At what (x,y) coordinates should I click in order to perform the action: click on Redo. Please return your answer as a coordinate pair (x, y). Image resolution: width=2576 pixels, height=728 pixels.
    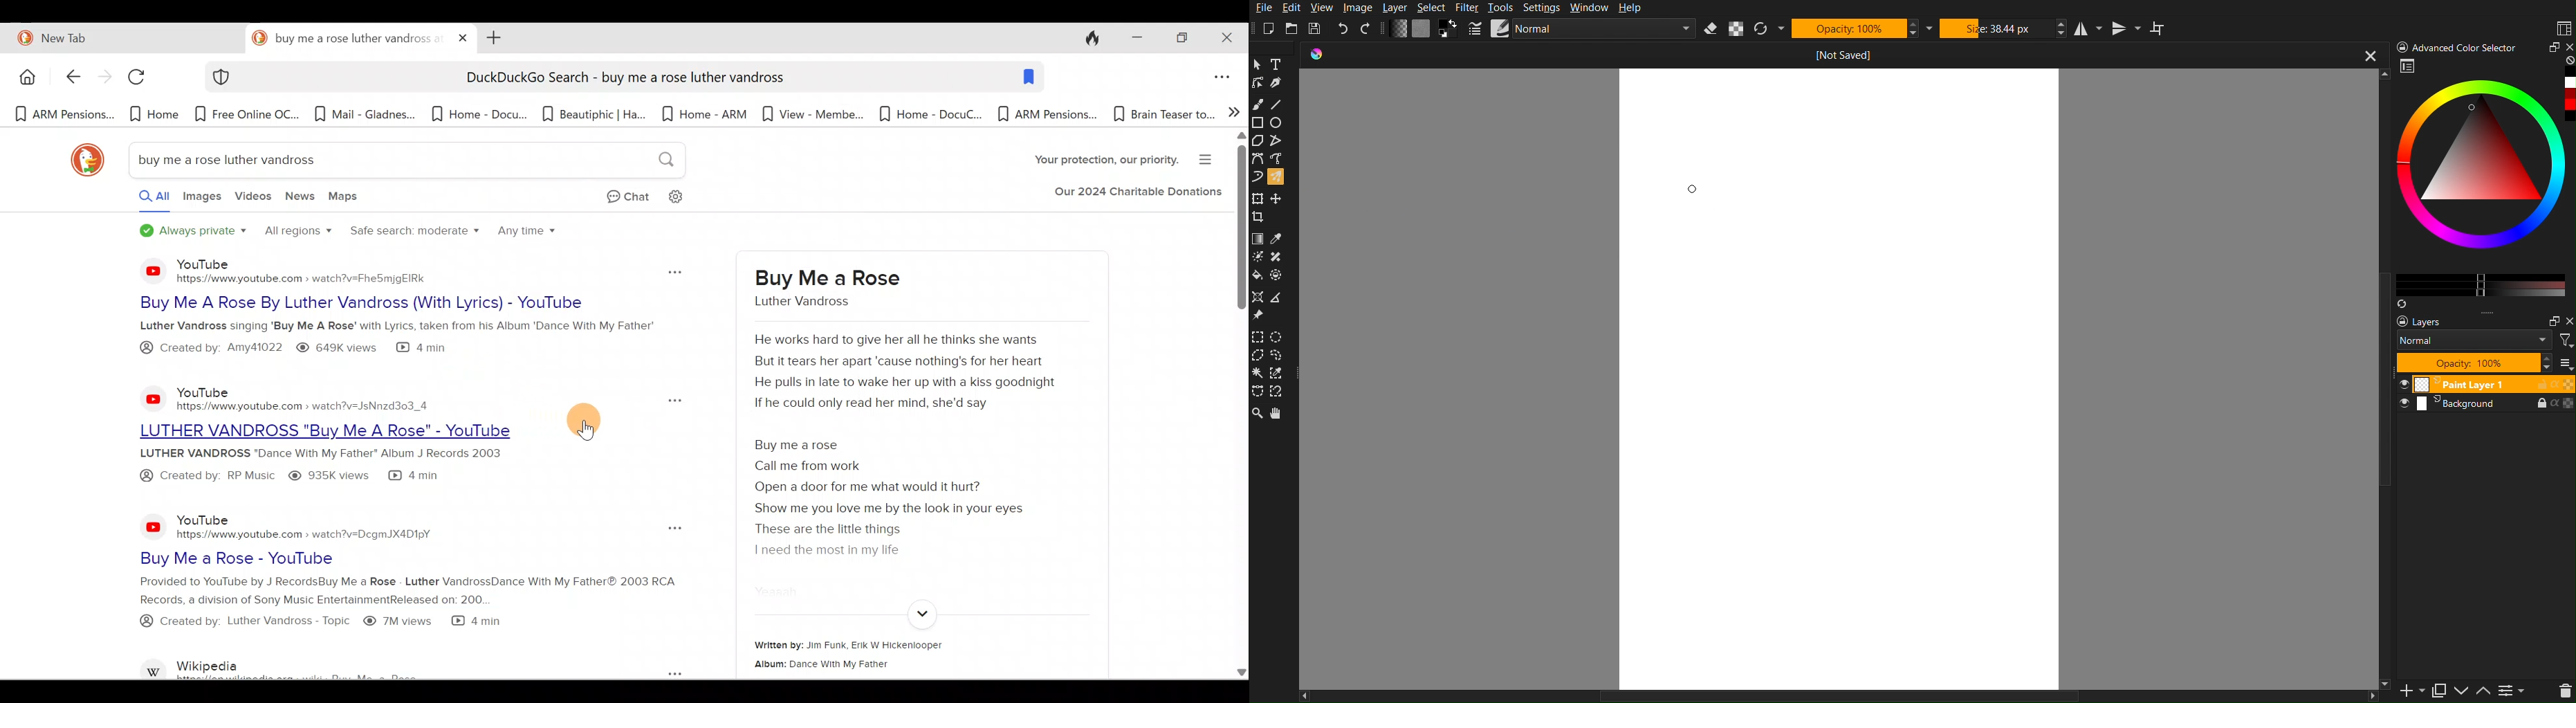
    Looking at the image, I should click on (1366, 29).